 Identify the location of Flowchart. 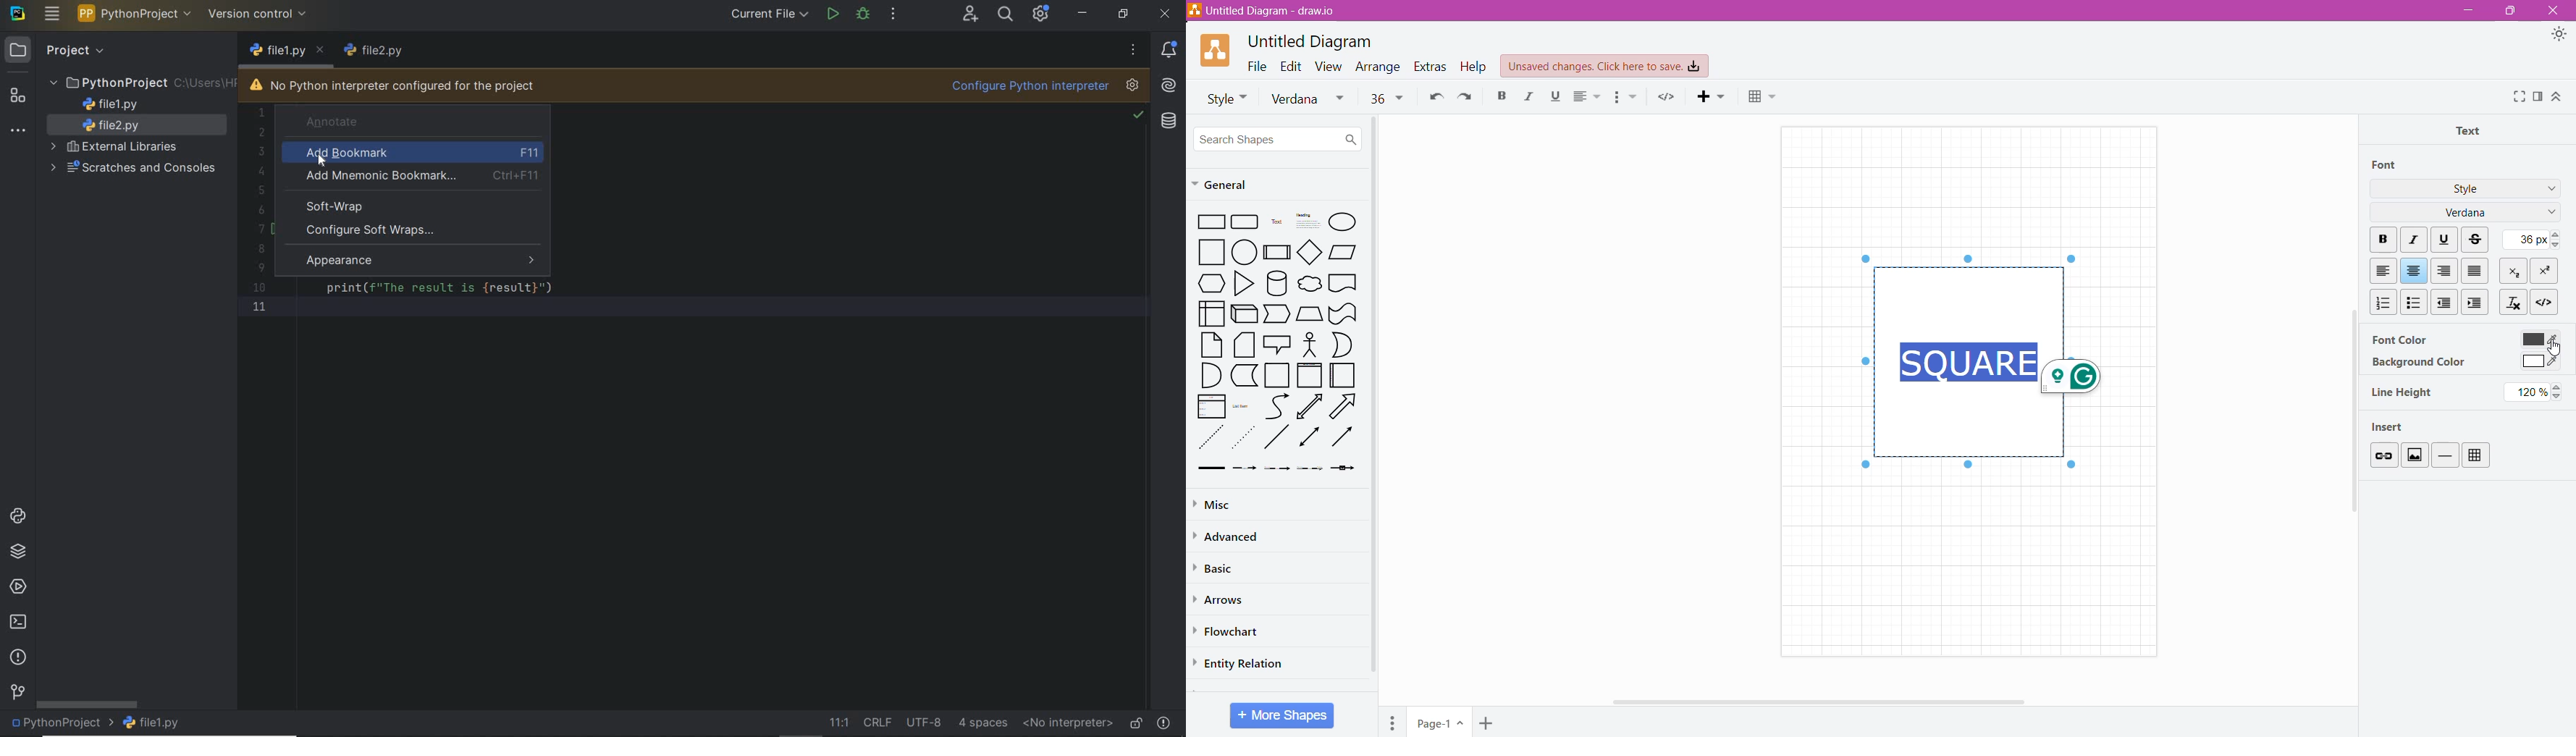
(1230, 632).